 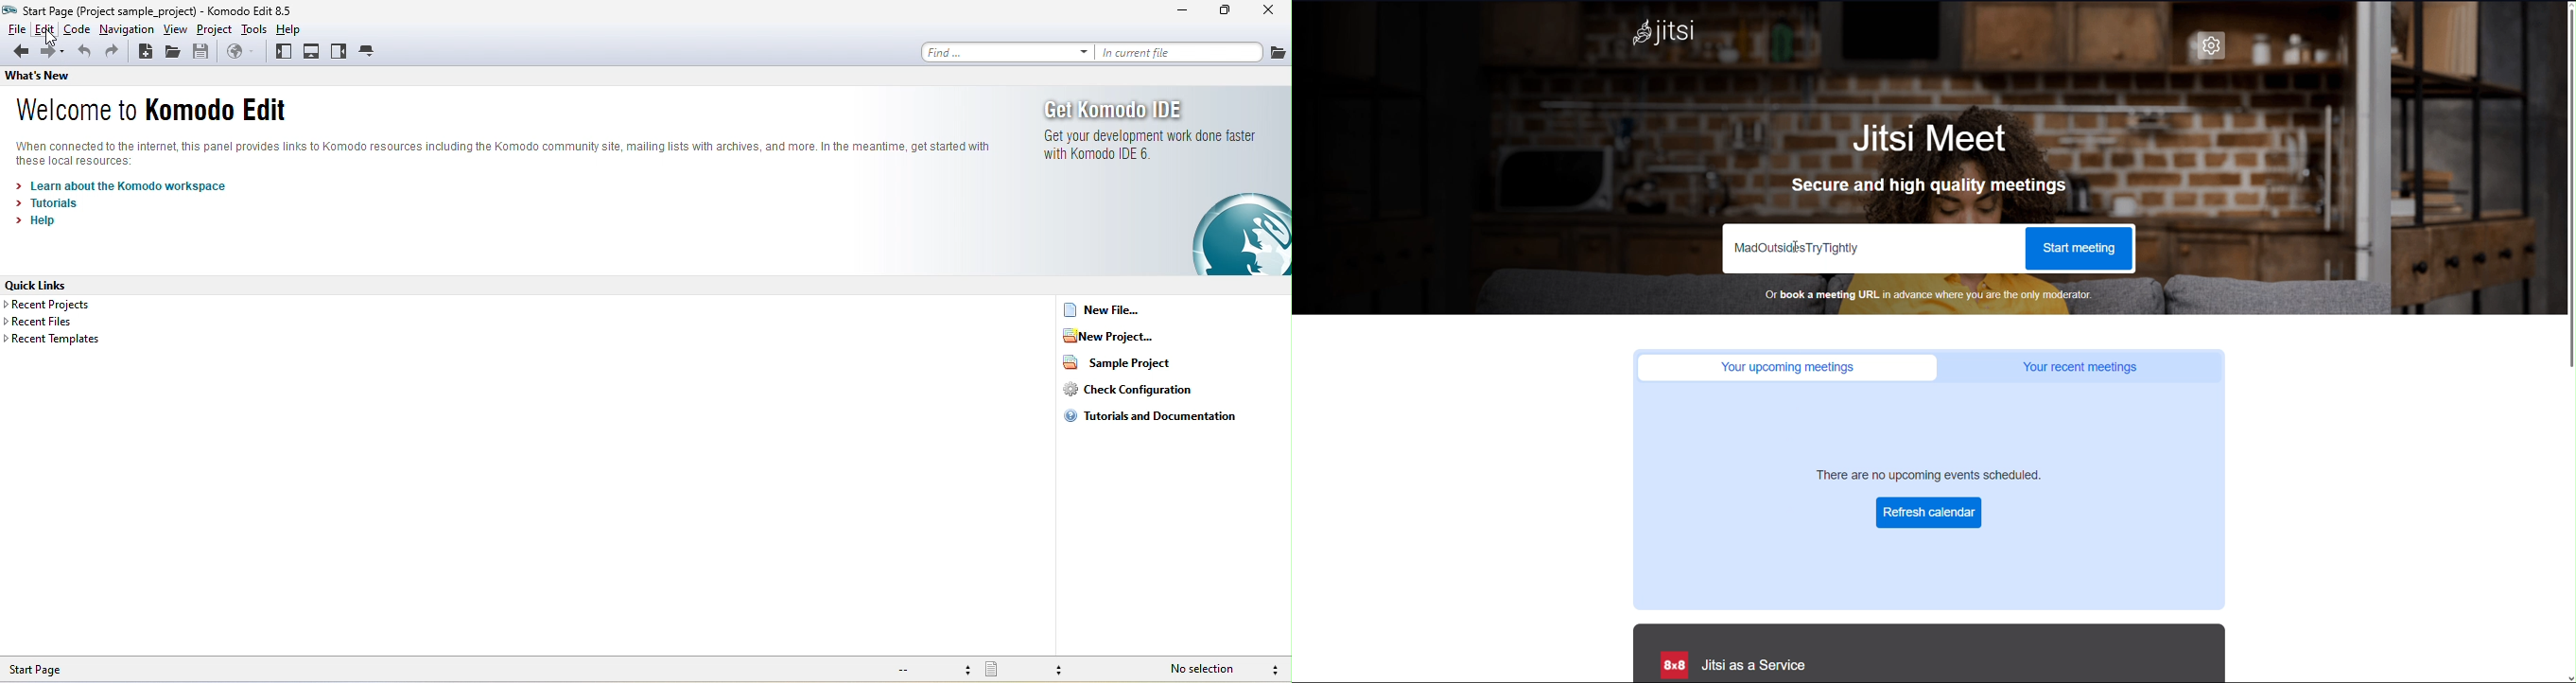 What do you see at coordinates (1125, 366) in the screenshot?
I see `sample project` at bounding box center [1125, 366].